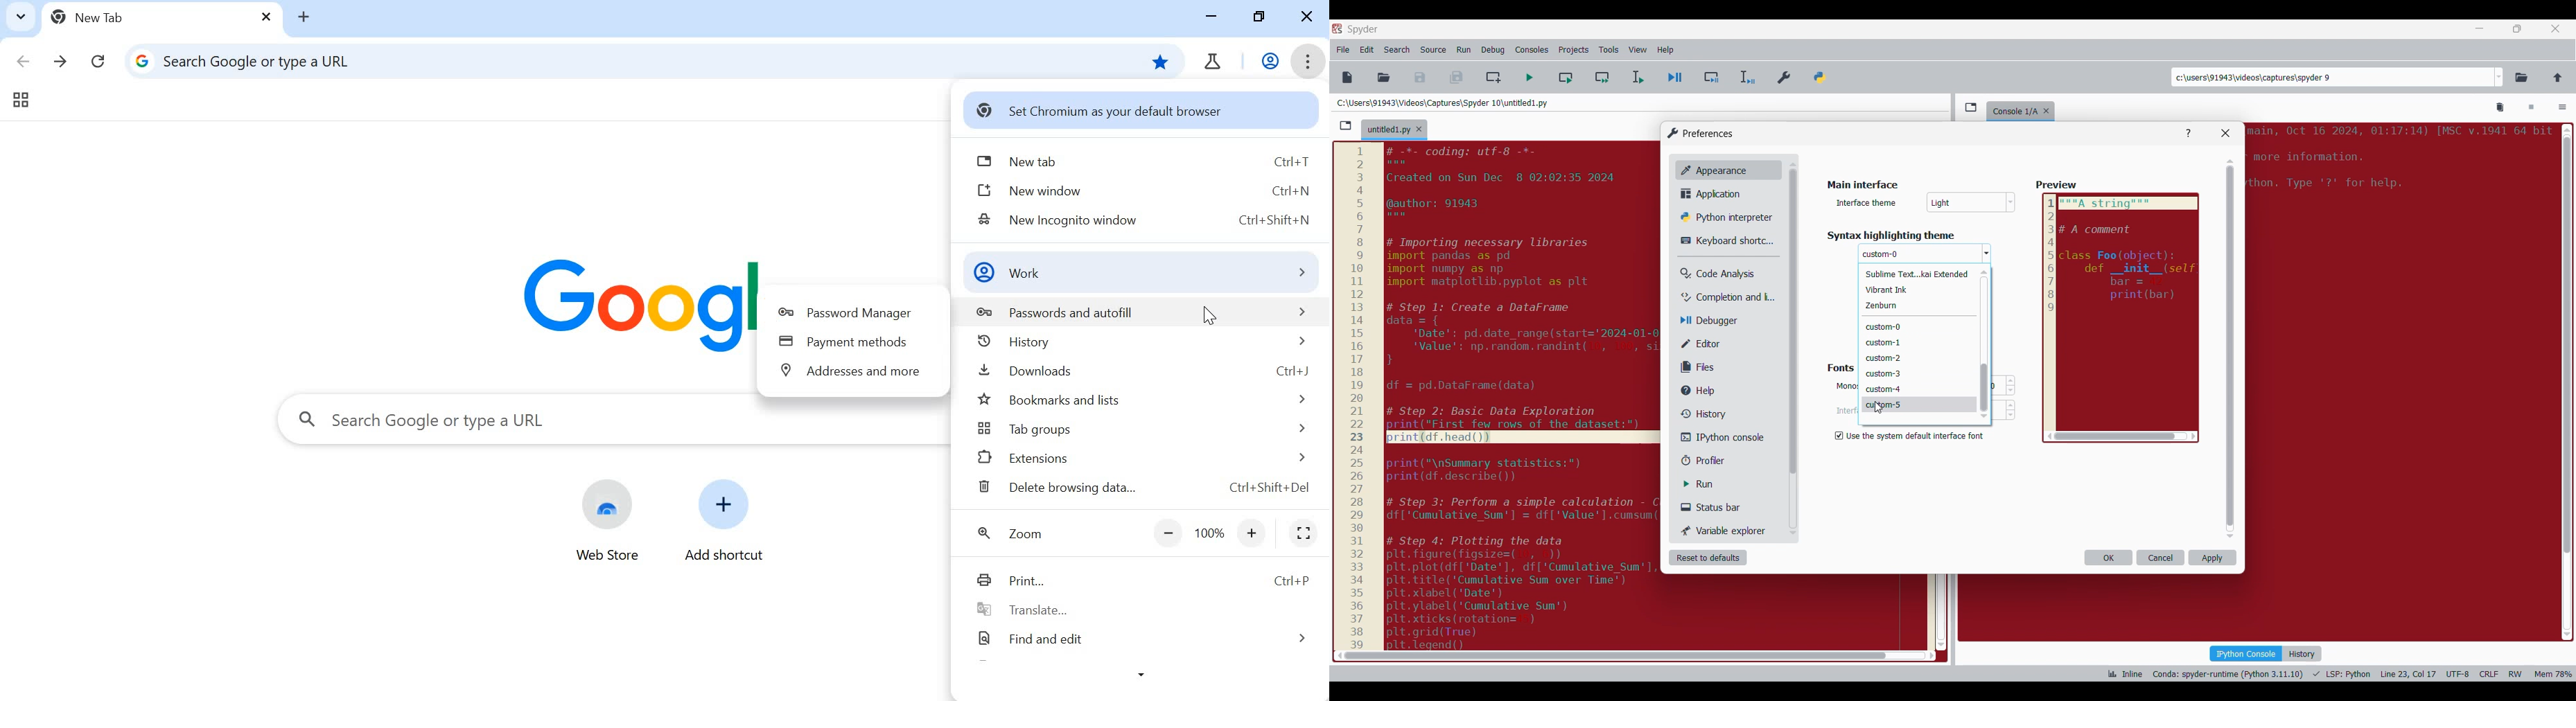 This screenshot has width=2576, height=728. What do you see at coordinates (1701, 413) in the screenshot?
I see `History` at bounding box center [1701, 413].